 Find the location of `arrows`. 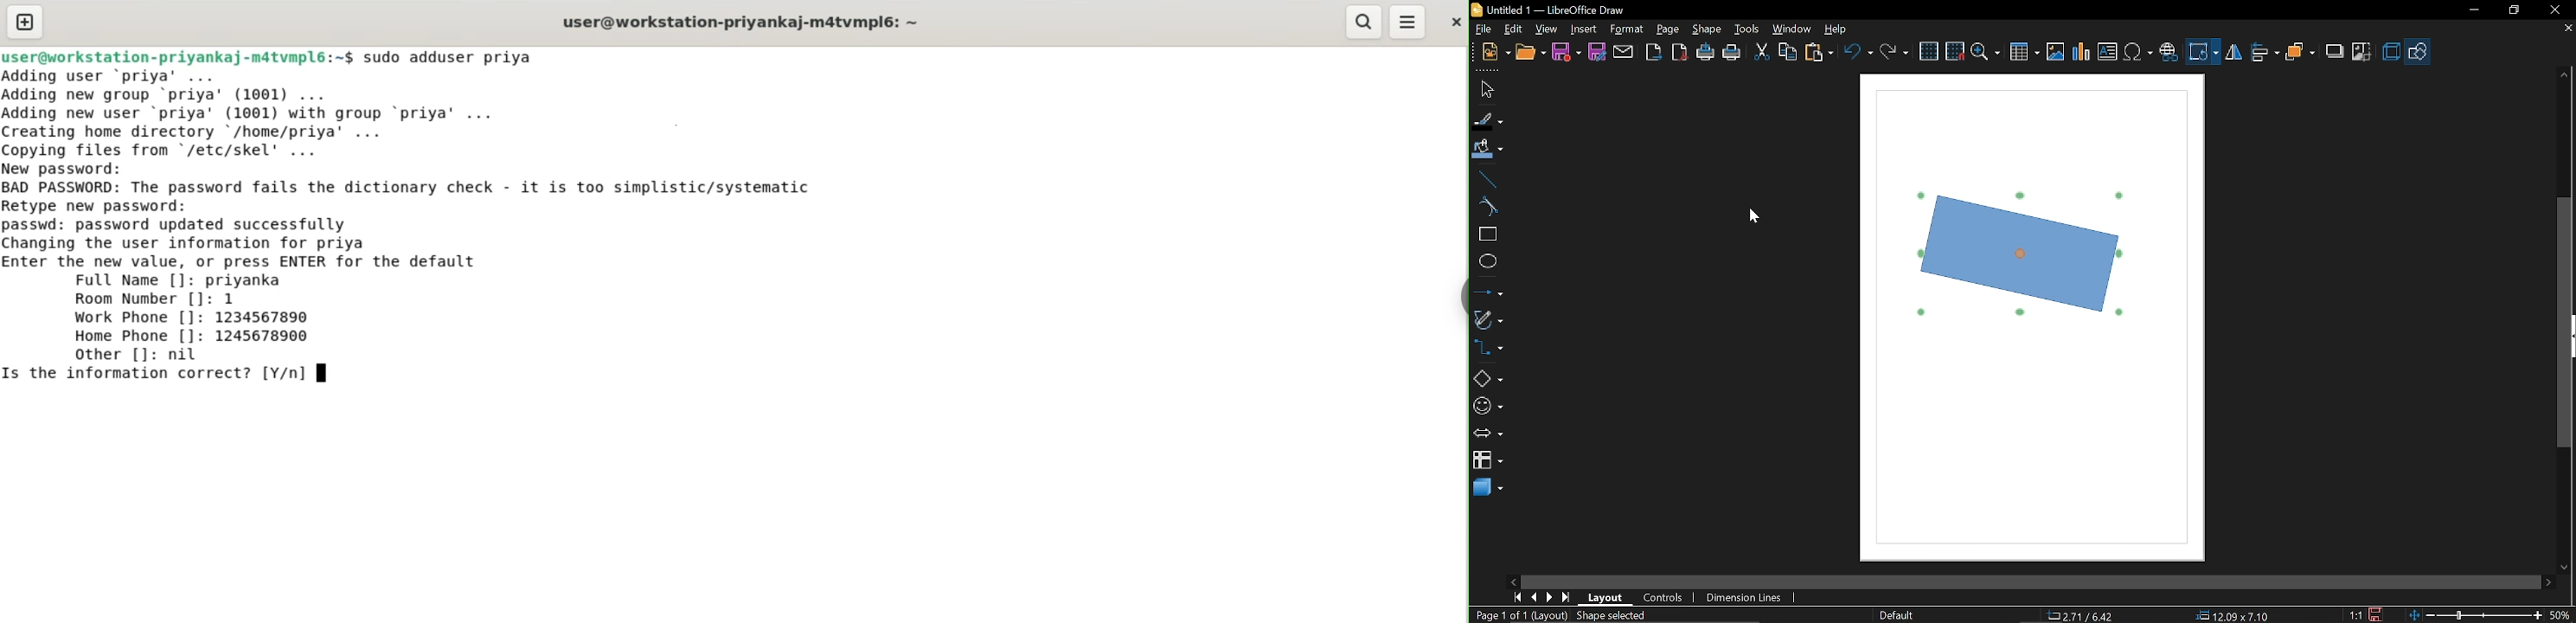

arrows is located at coordinates (1488, 435).